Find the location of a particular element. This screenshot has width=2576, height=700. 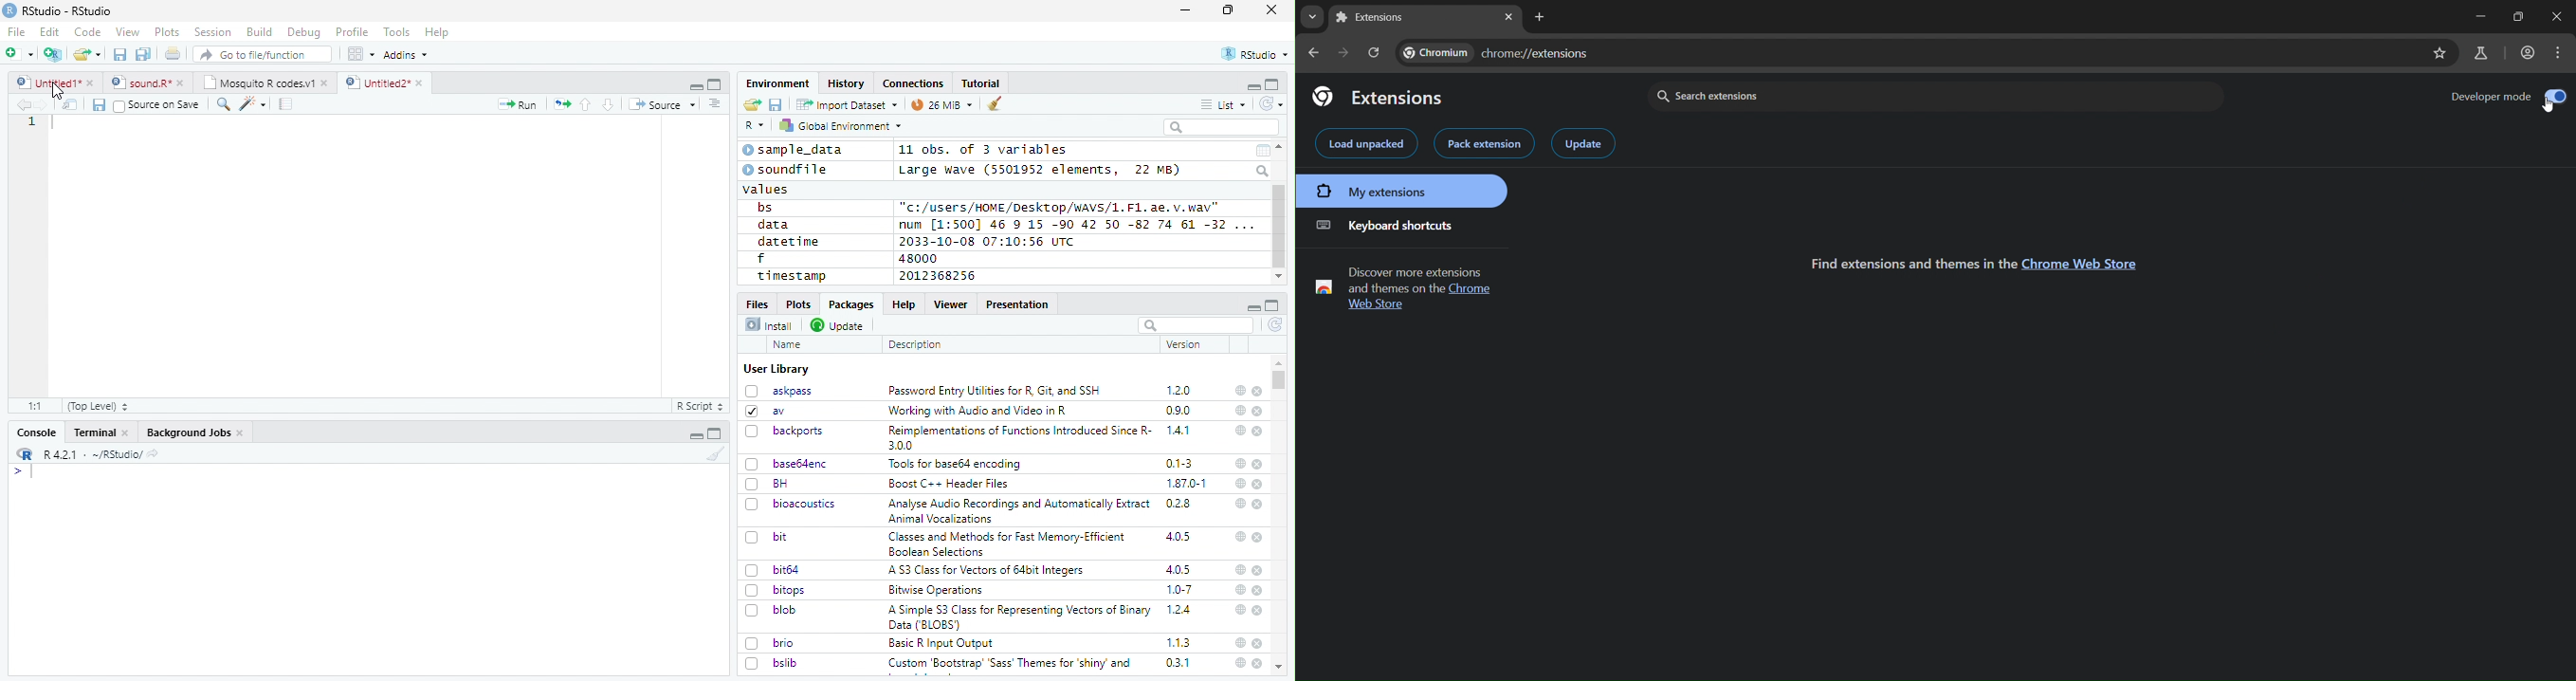

2033-10-08 07:10:56 UTC is located at coordinates (988, 241).